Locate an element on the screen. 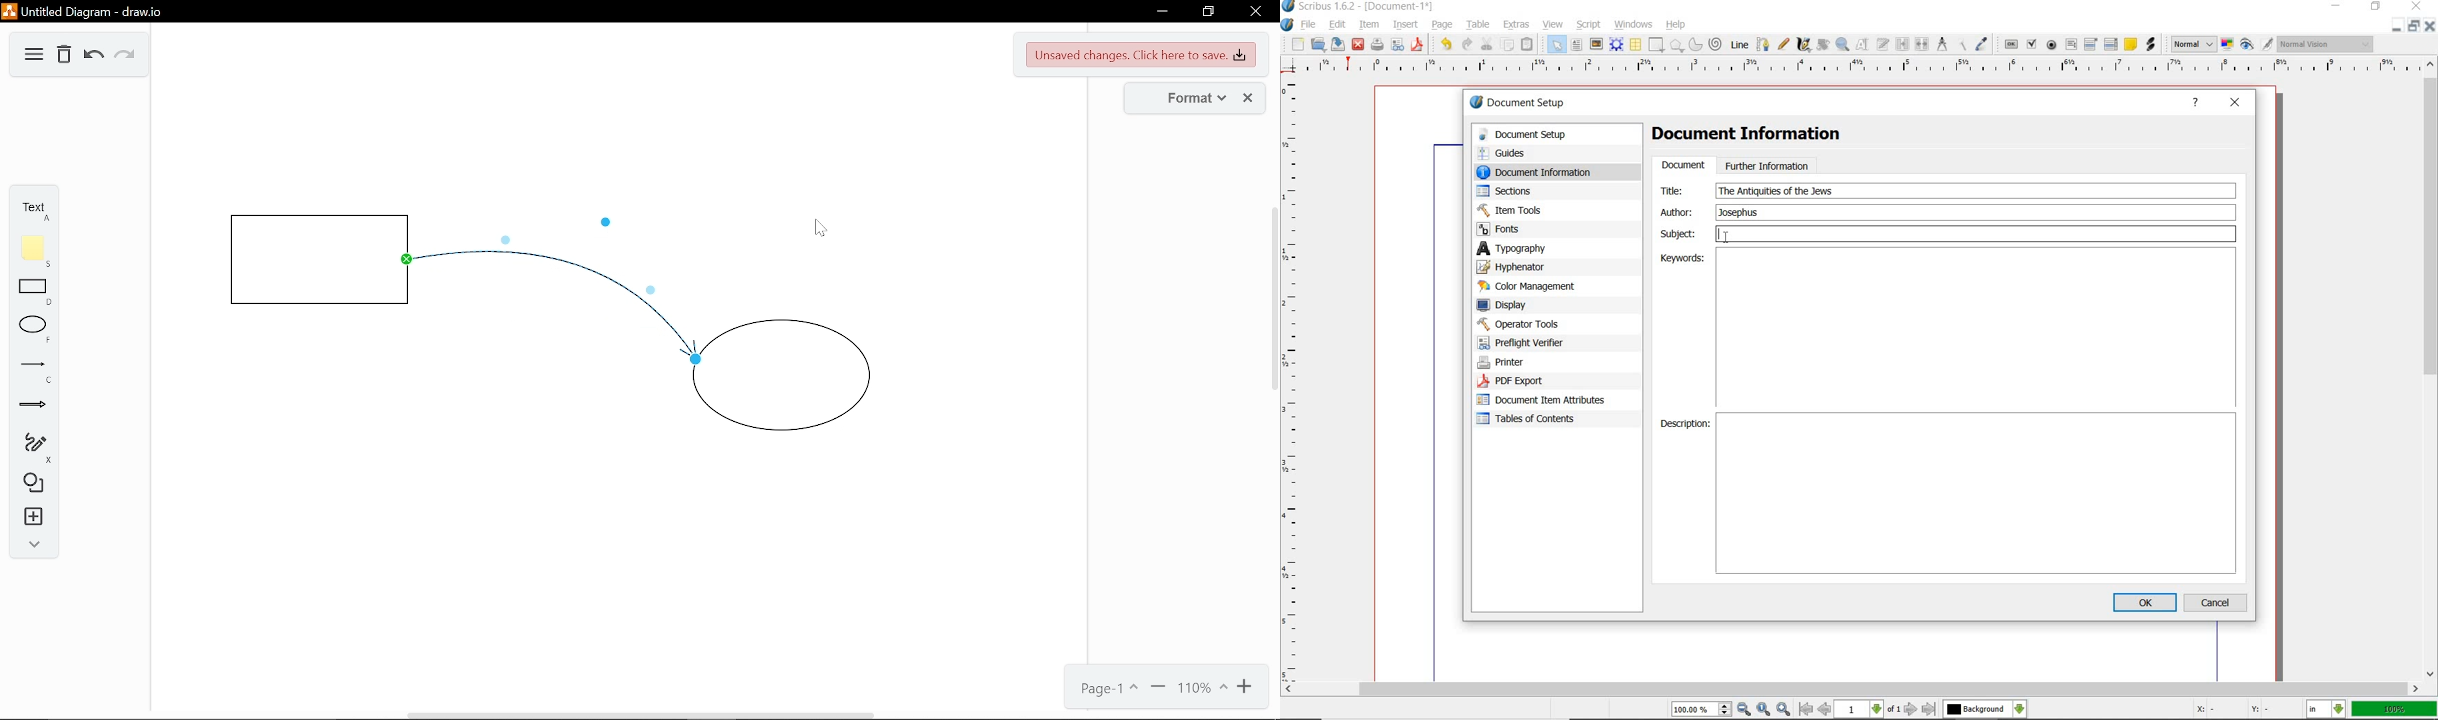 The width and height of the screenshot is (2464, 728). text is located at coordinates (1776, 191).